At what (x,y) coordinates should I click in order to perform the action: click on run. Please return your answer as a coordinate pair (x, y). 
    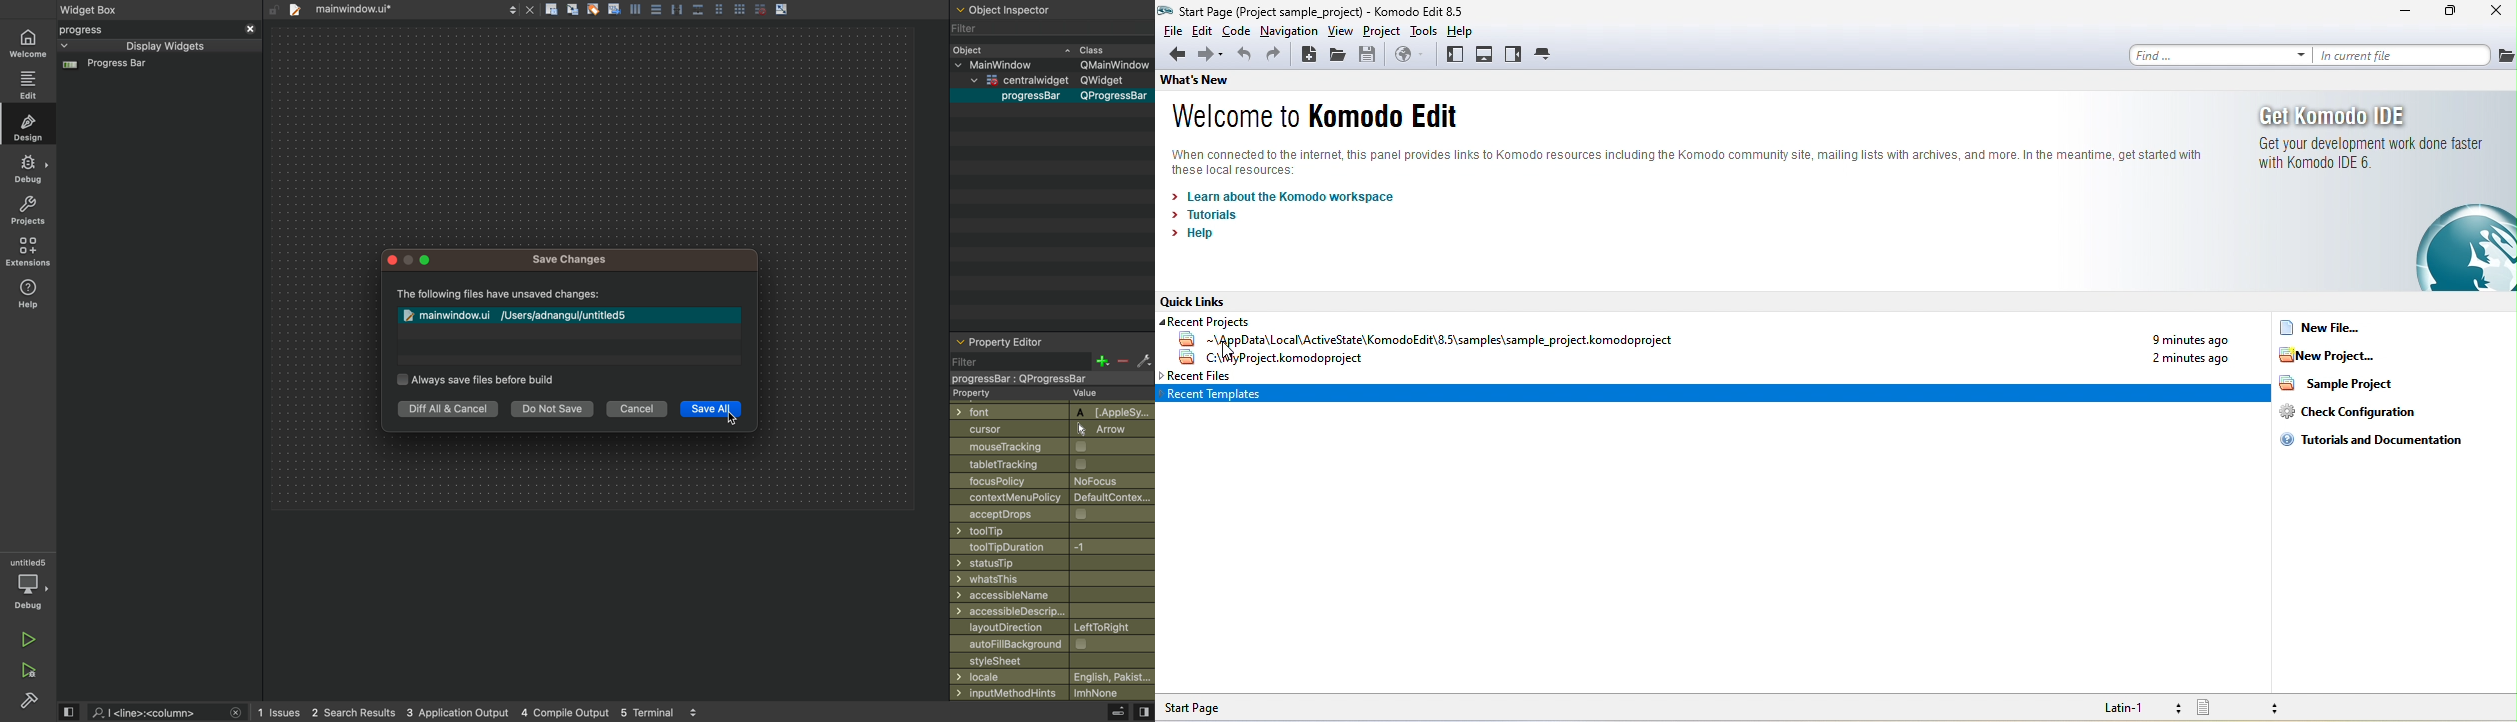
    Looking at the image, I should click on (28, 639).